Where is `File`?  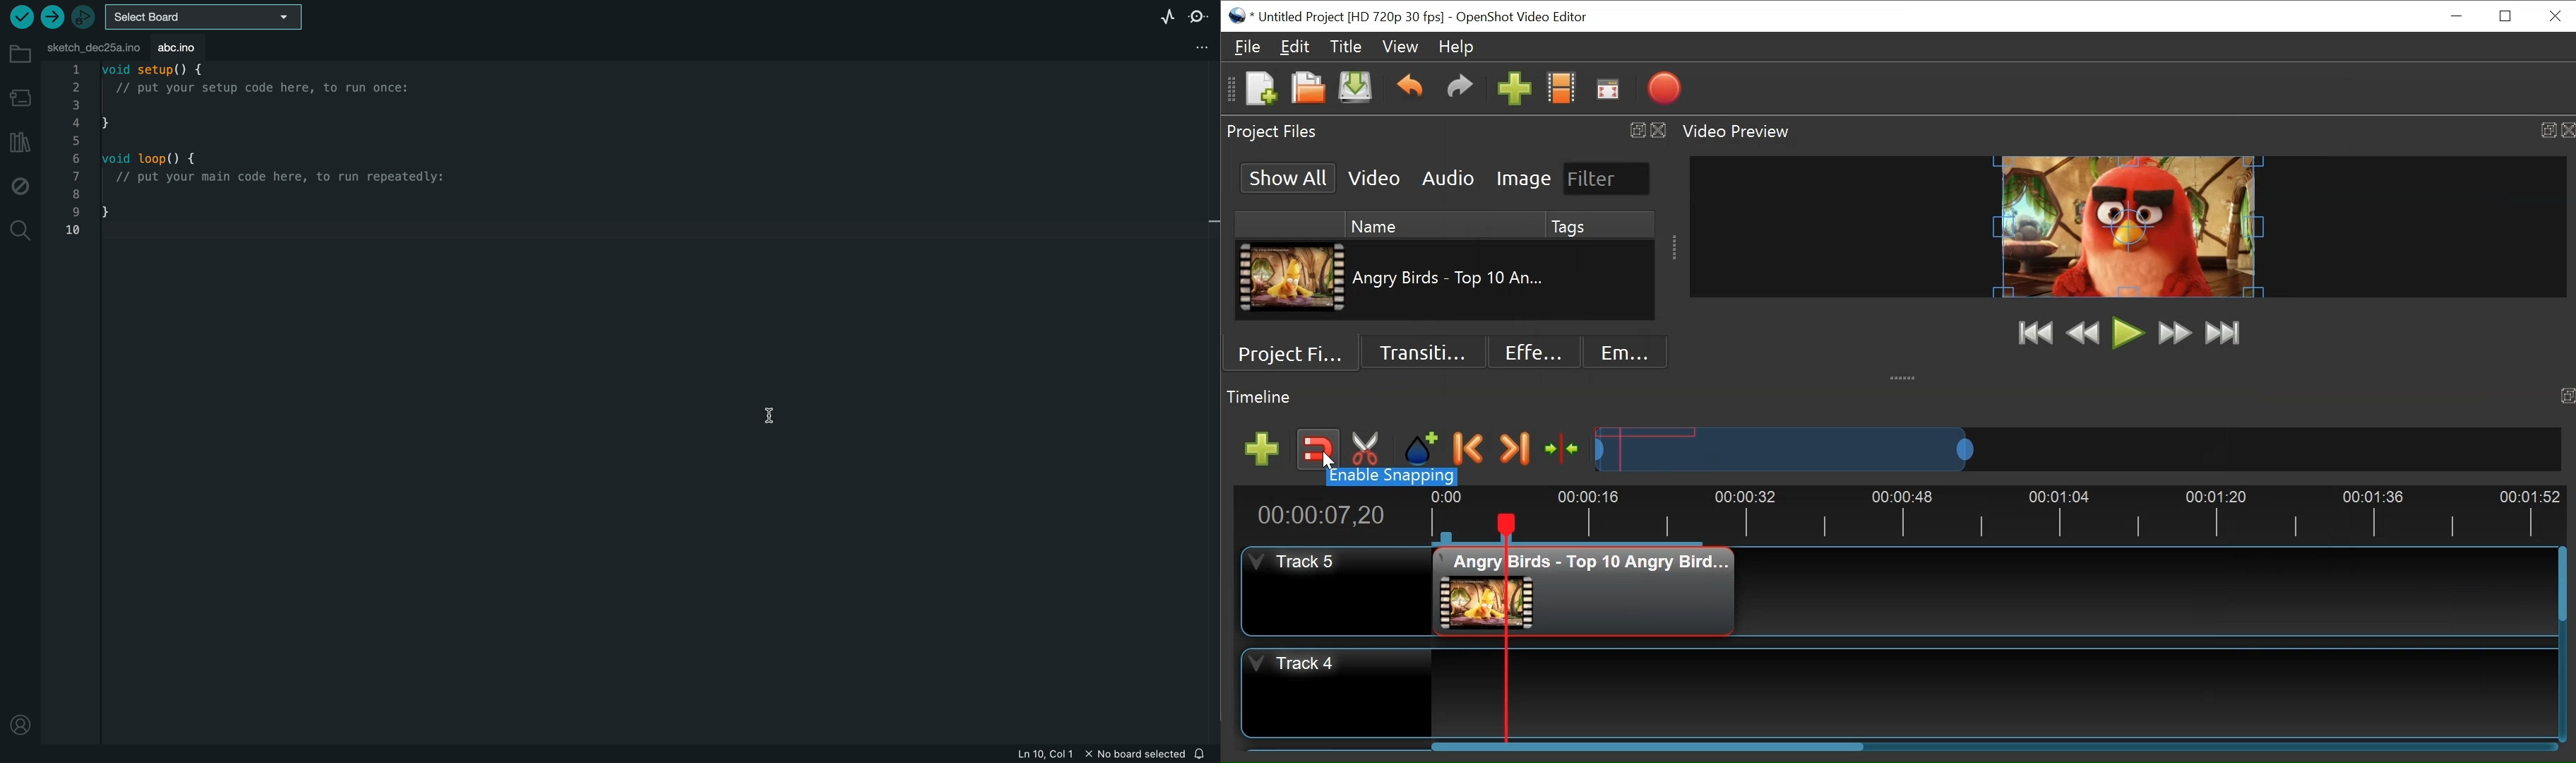 File is located at coordinates (1244, 46).